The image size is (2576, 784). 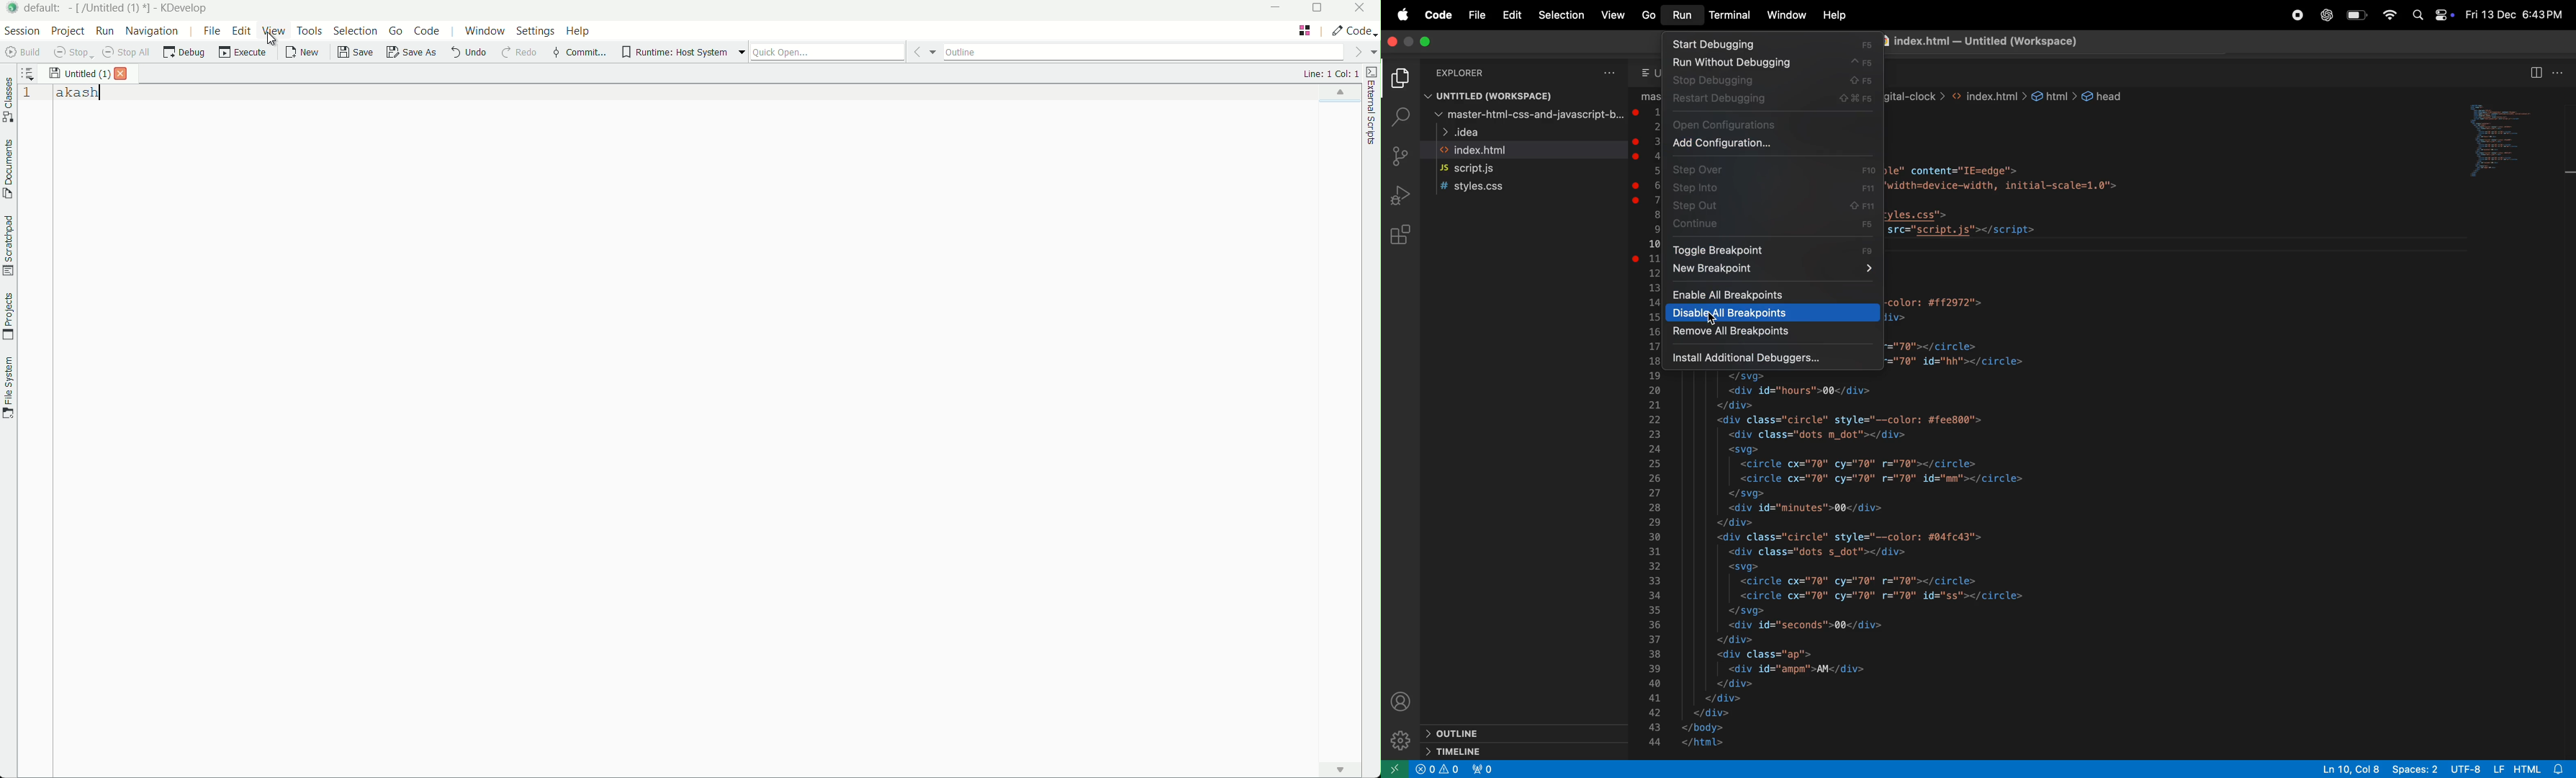 I want to click on toggle break point, so click(x=1771, y=248).